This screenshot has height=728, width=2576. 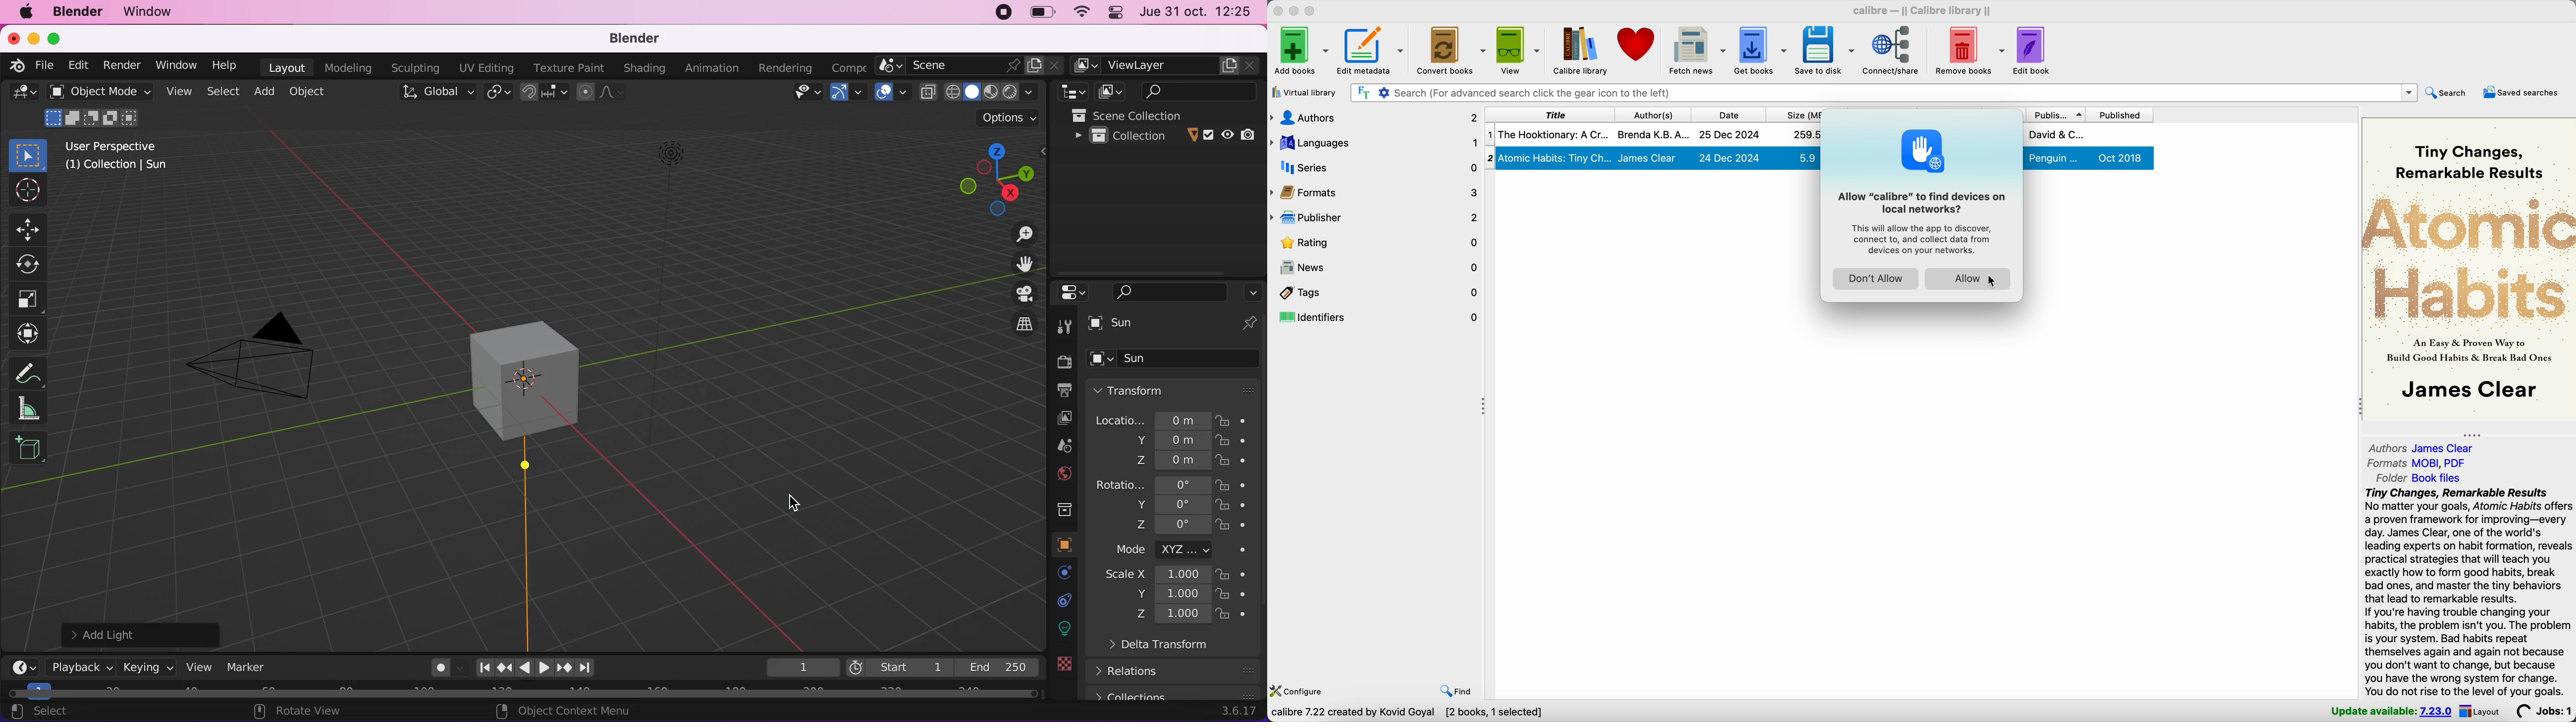 What do you see at coordinates (898, 665) in the screenshot?
I see `Start 1` at bounding box center [898, 665].